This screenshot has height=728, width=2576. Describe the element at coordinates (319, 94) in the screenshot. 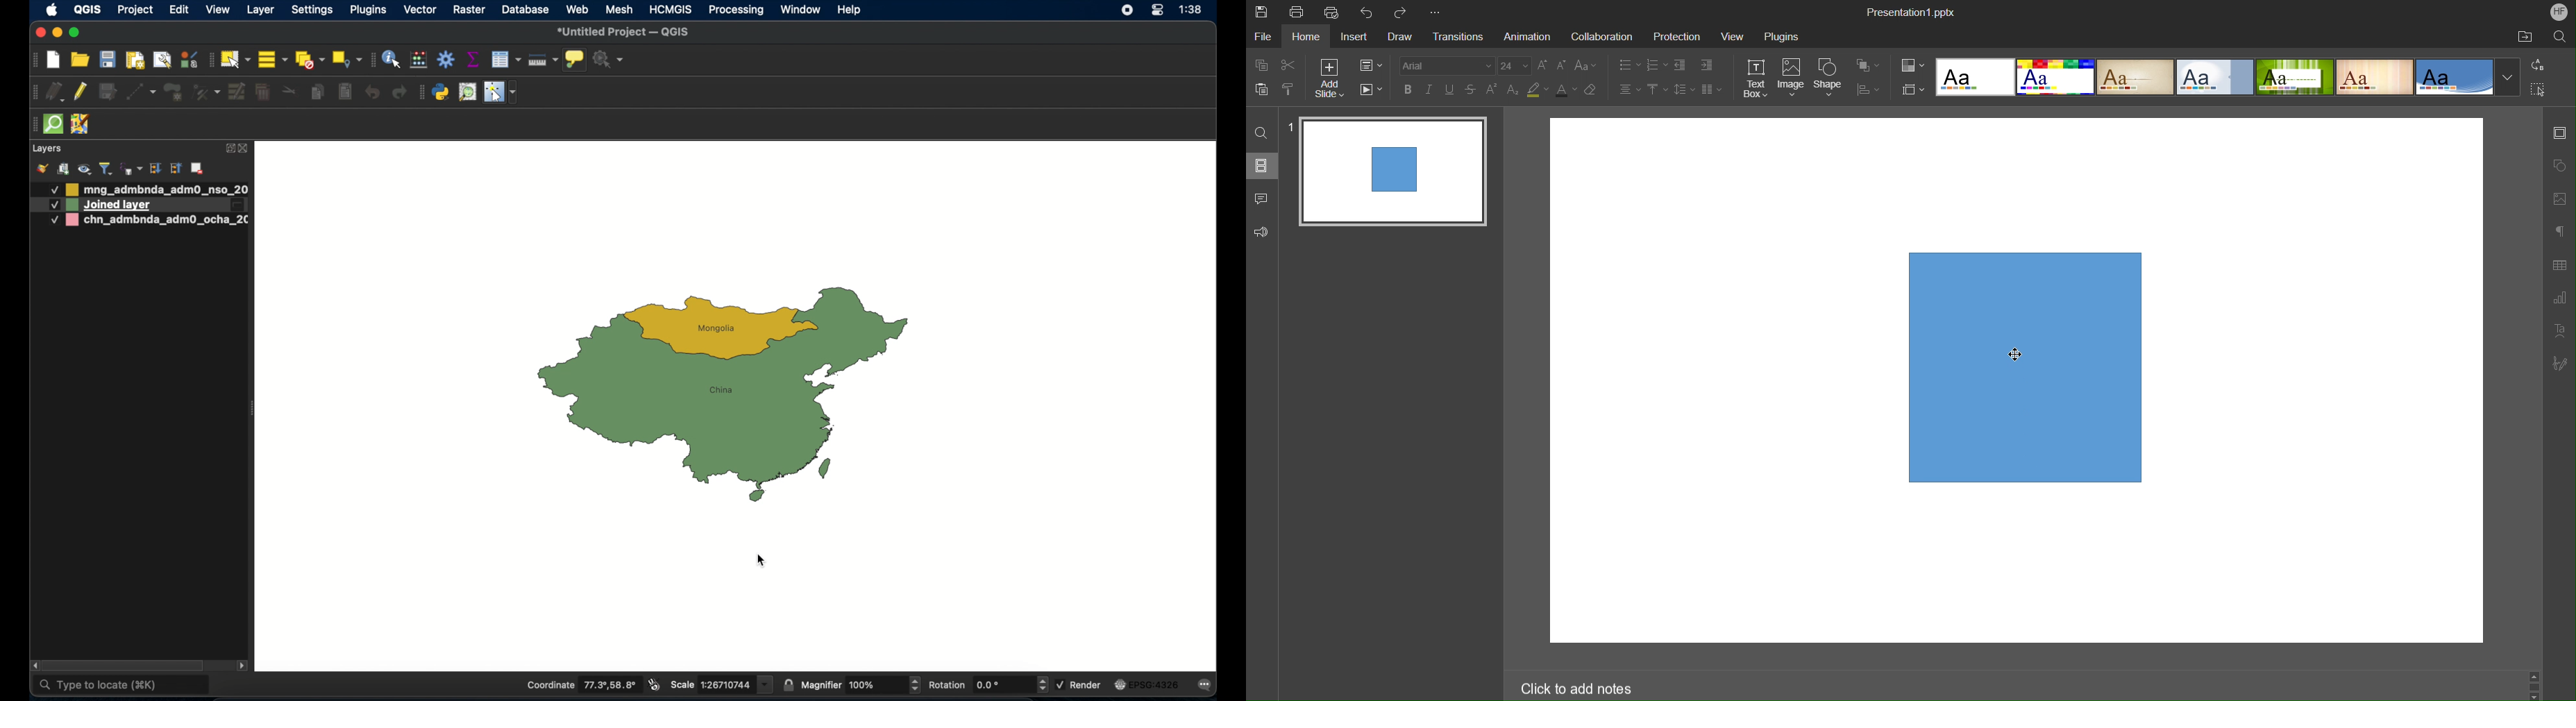

I see `copy features` at that location.